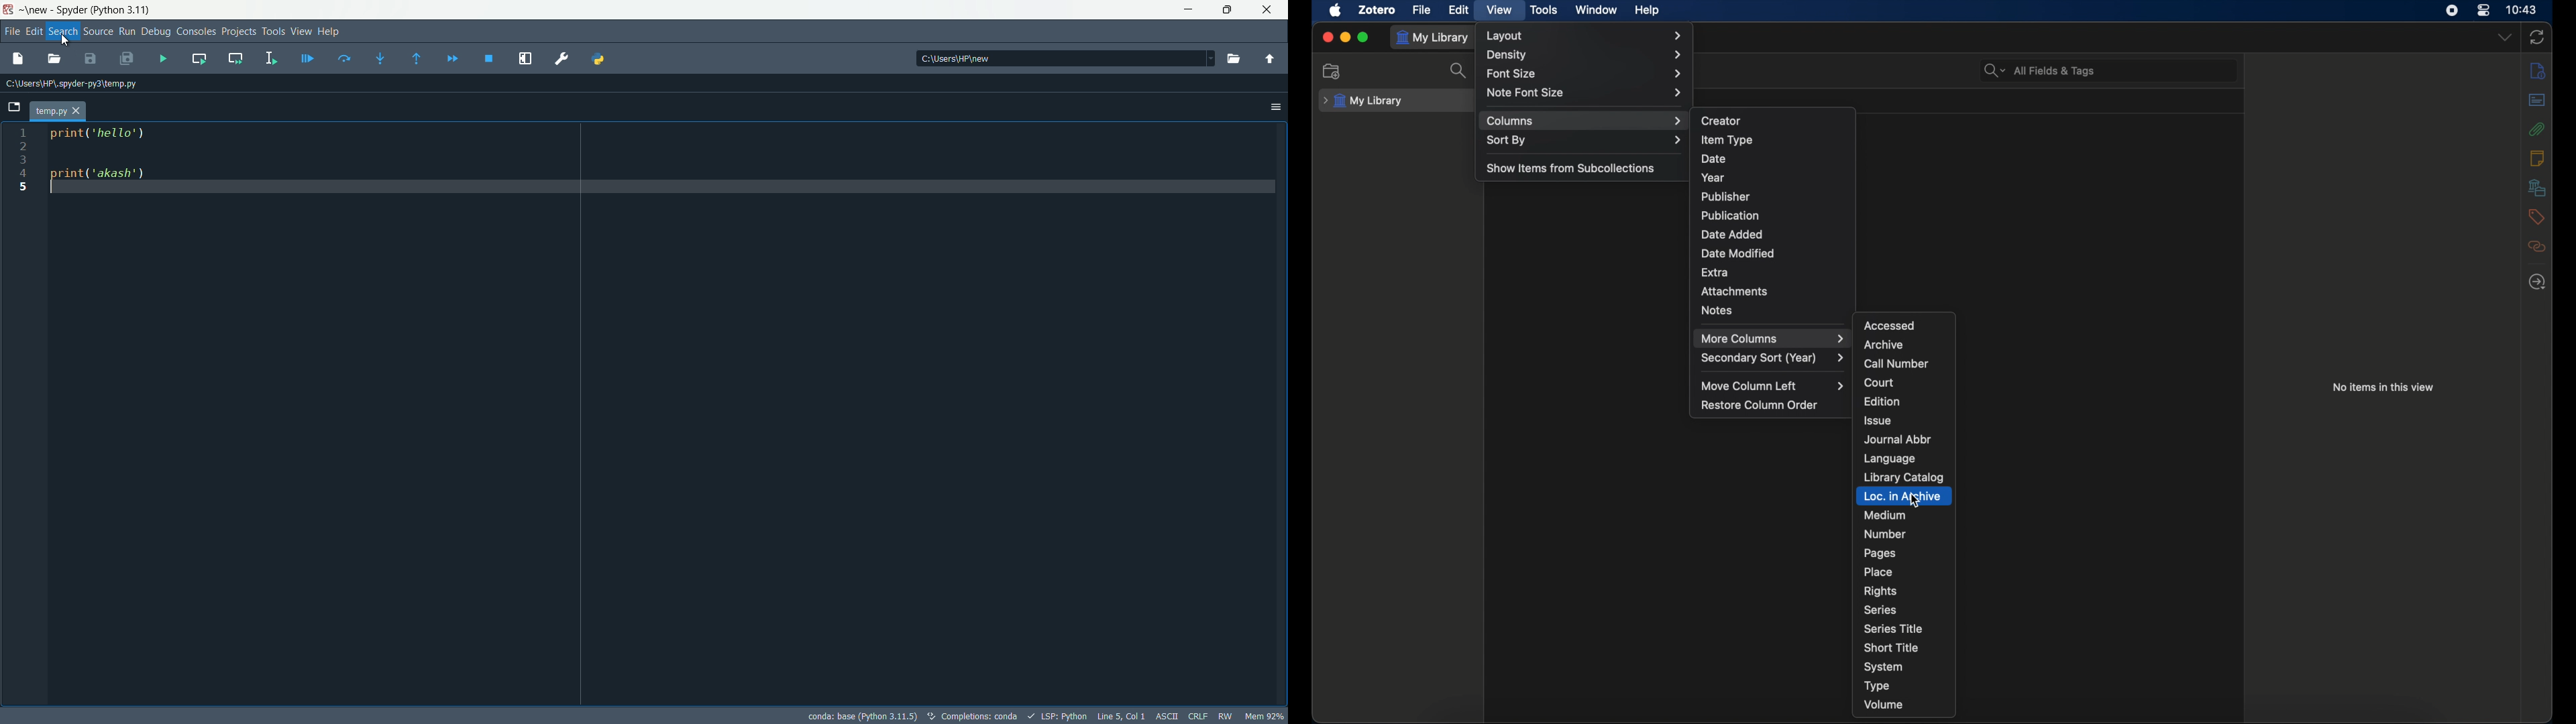  What do you see at coordinates (231, 58) in the screenshot?
I see `run current cell and go to the next one` at bounding box center [231, 58].